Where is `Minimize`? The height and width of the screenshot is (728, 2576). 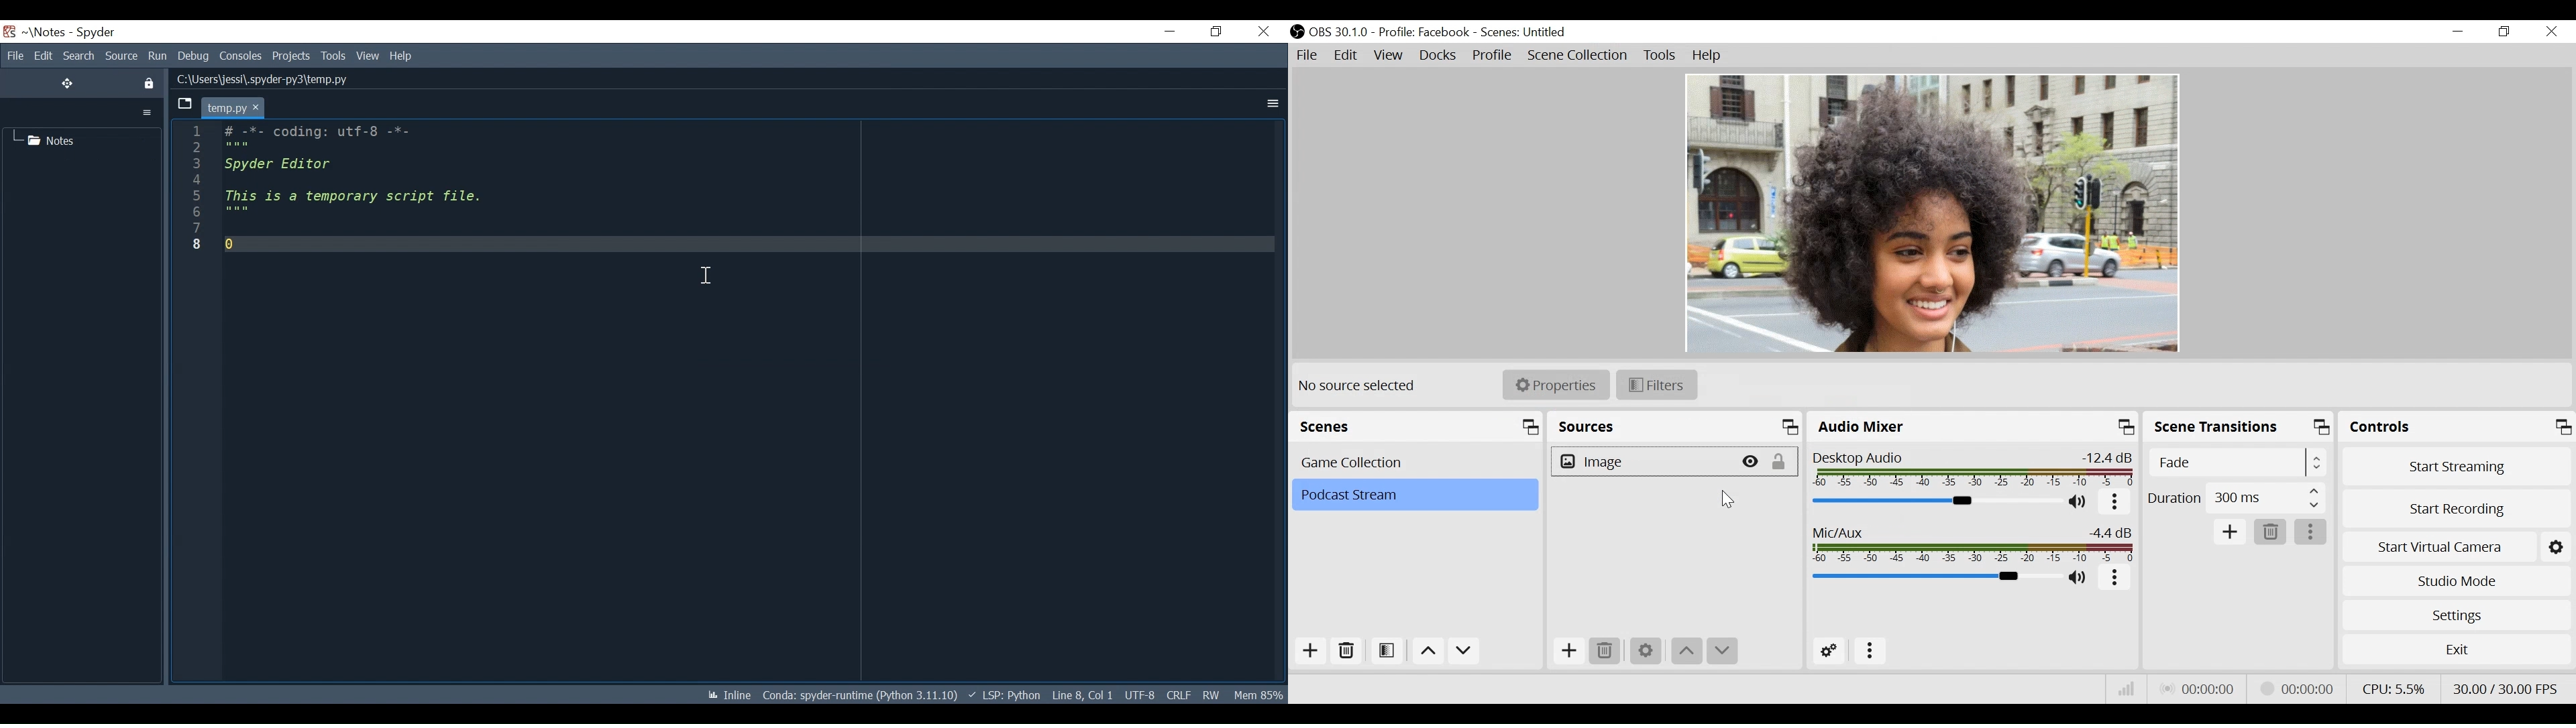 Minimize is located at coordinates (1171, 30).